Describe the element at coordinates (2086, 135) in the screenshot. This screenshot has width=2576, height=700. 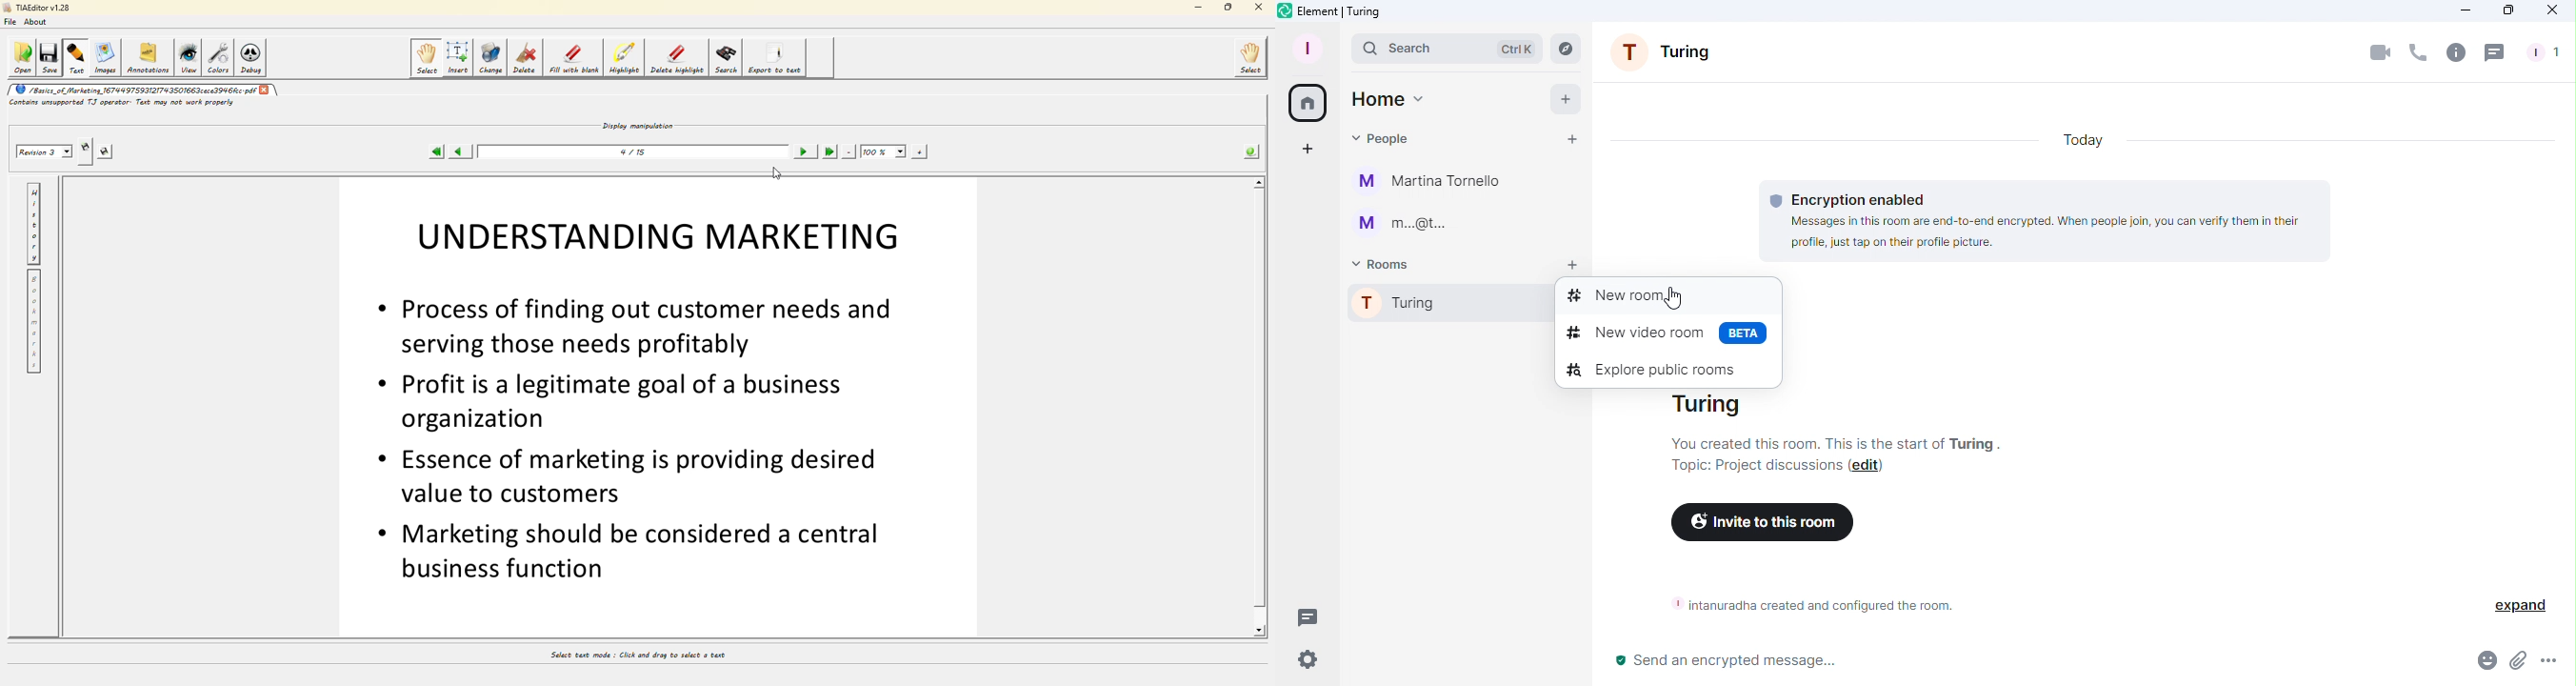
I see `Today` at that location.